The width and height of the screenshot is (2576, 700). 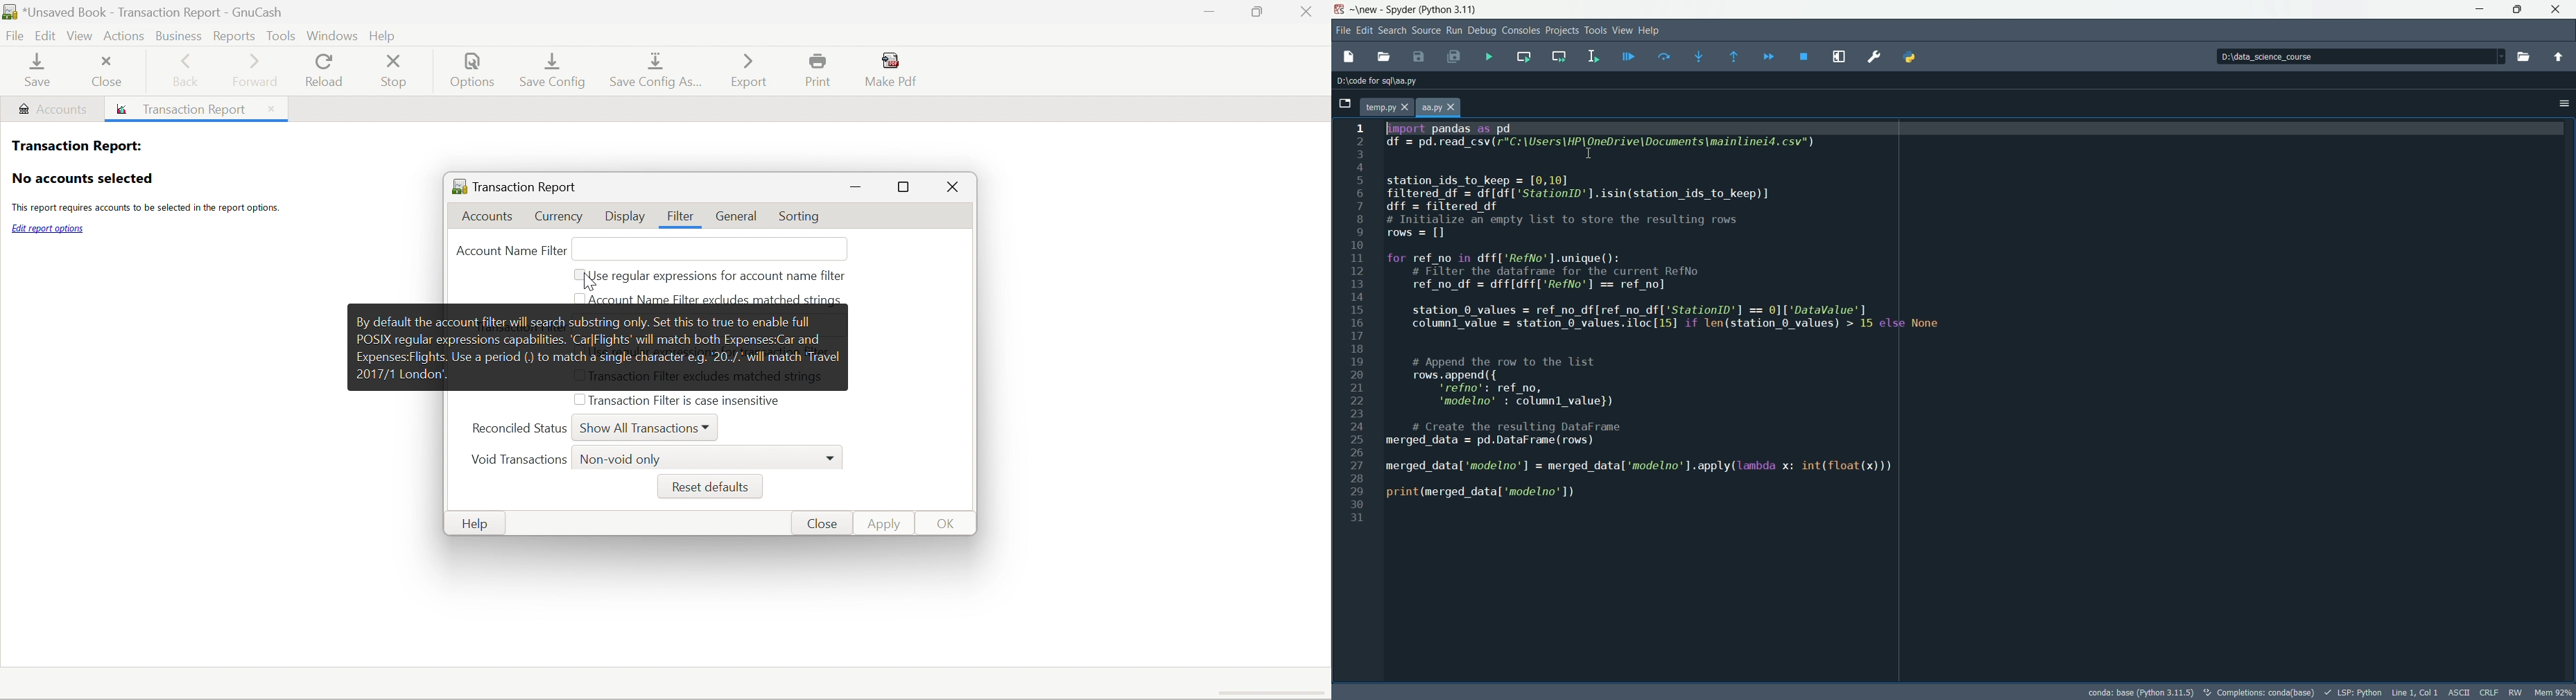 What do you see at coordinates (1427, 30) in the screenshot?
I see `source menu` at bounding box center [1427, 30].